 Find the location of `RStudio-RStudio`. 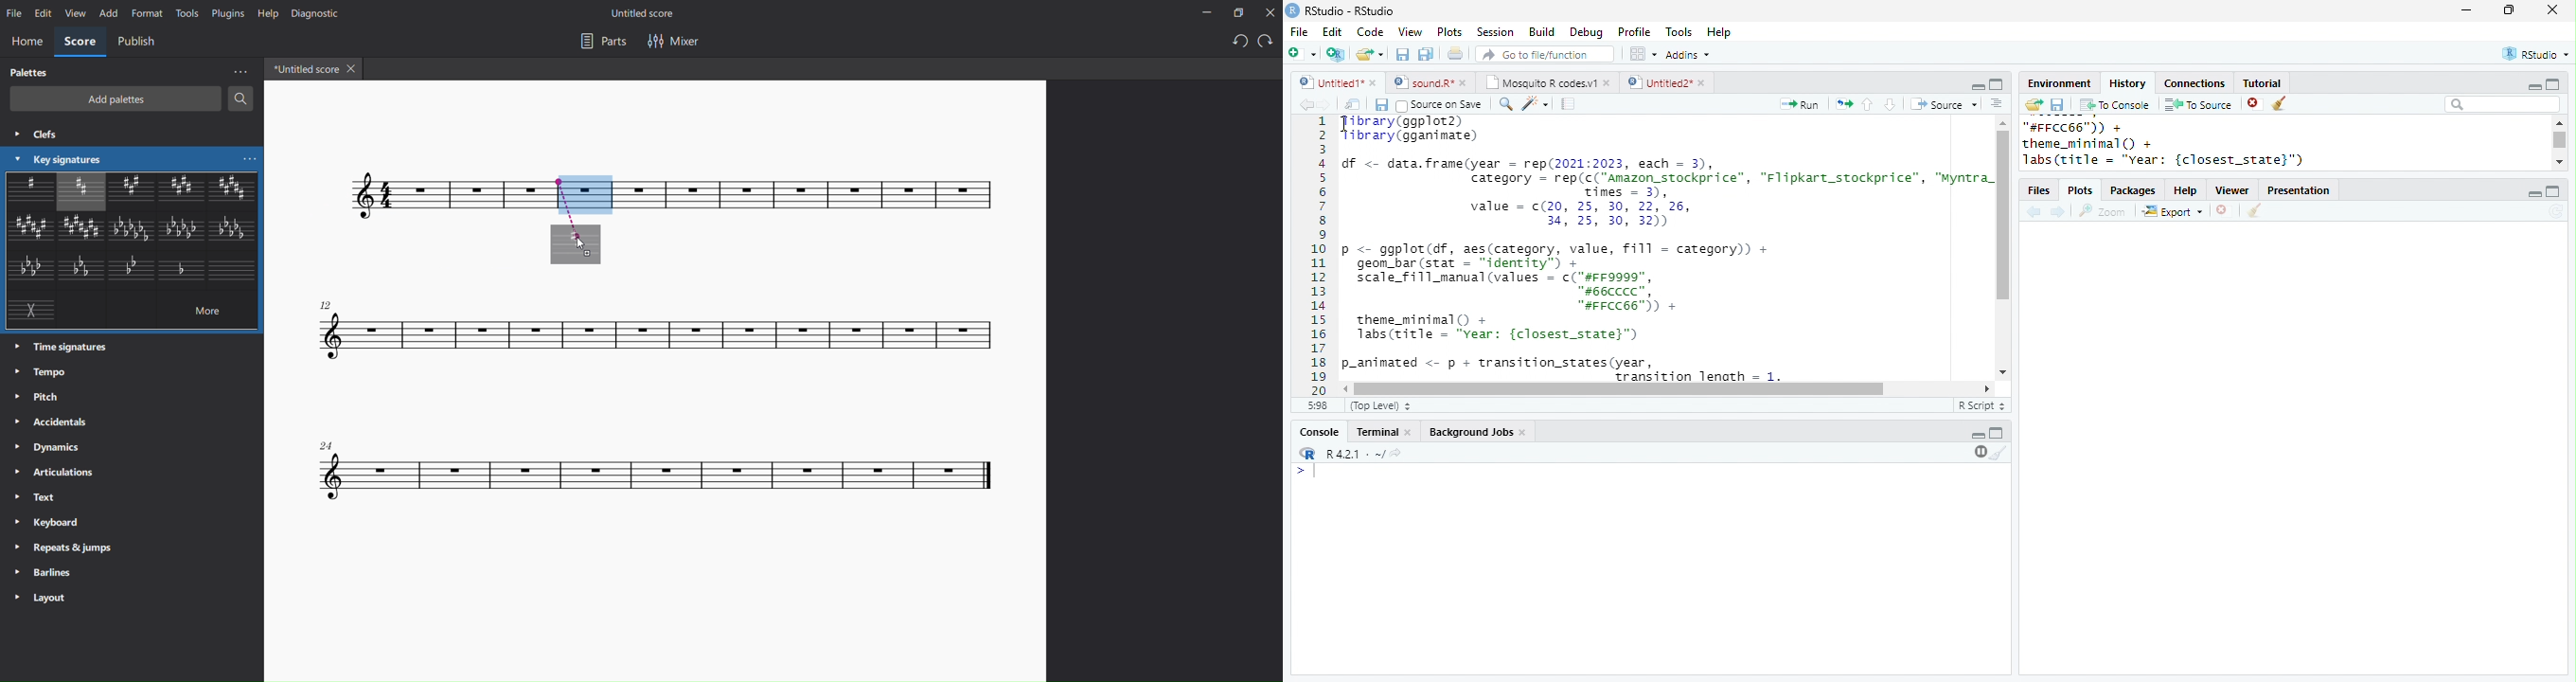

RStudio-RStudio is located at coordinates (1350, 10).